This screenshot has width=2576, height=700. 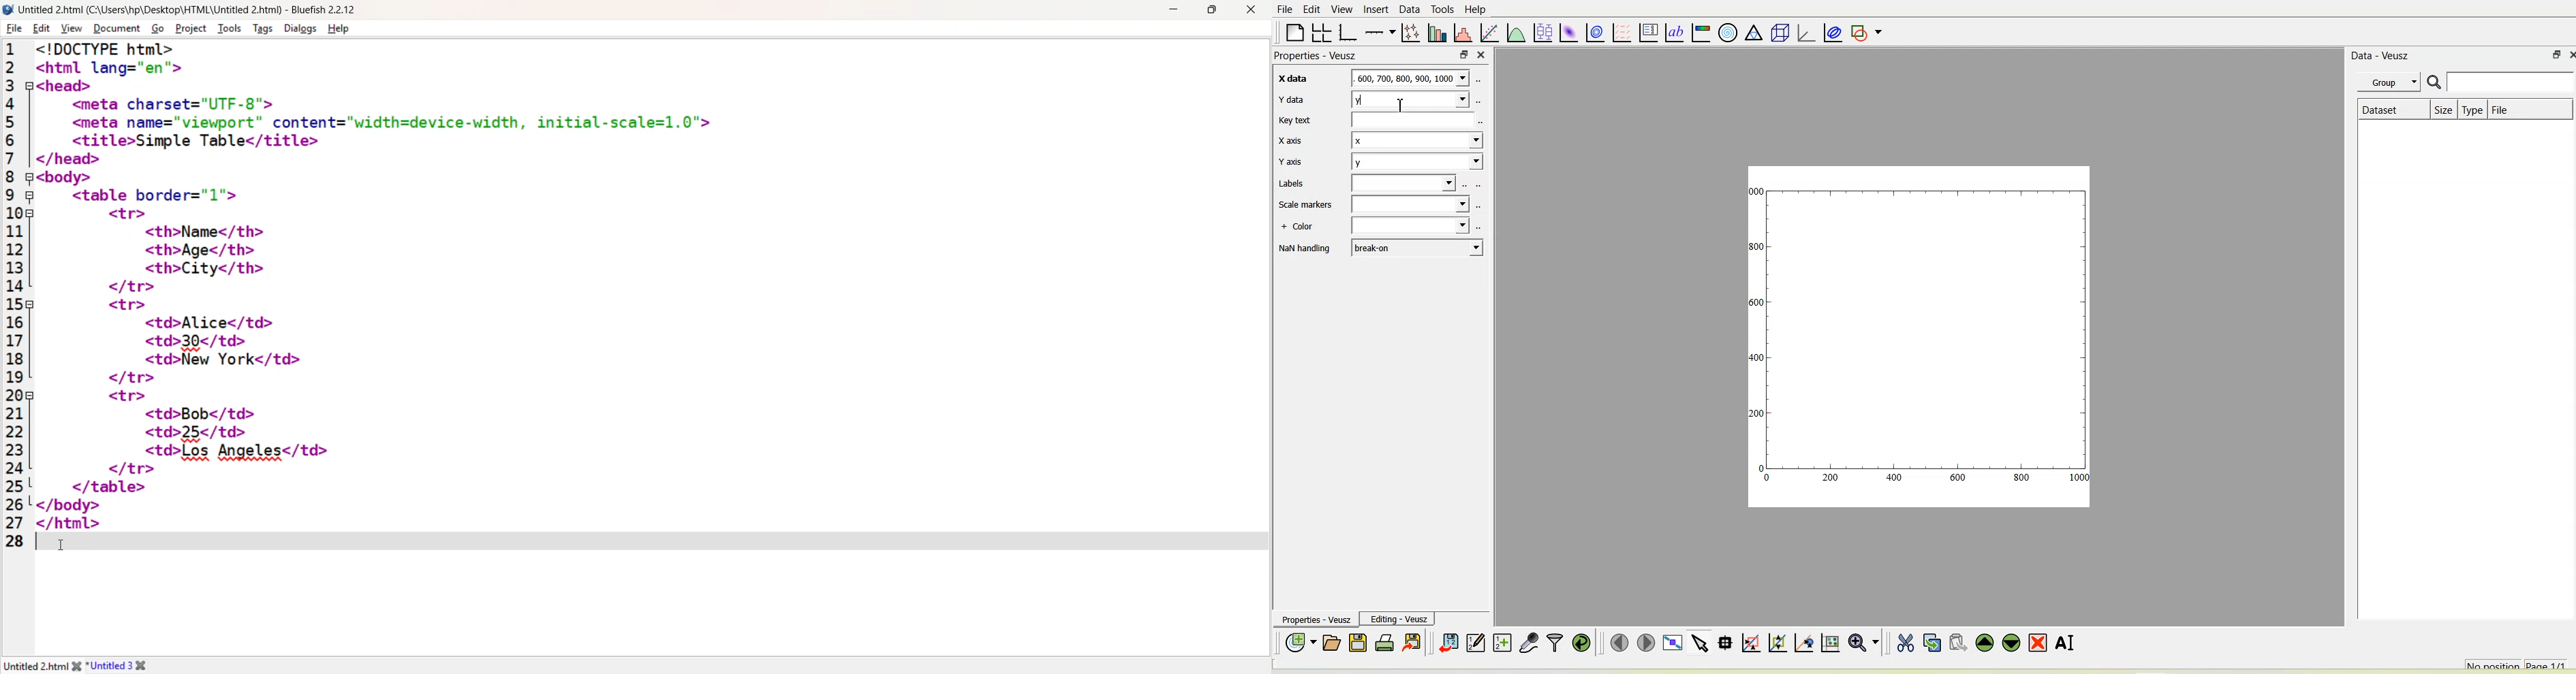 I want to click on Data - Veusz, so click(x=2381, y=54).